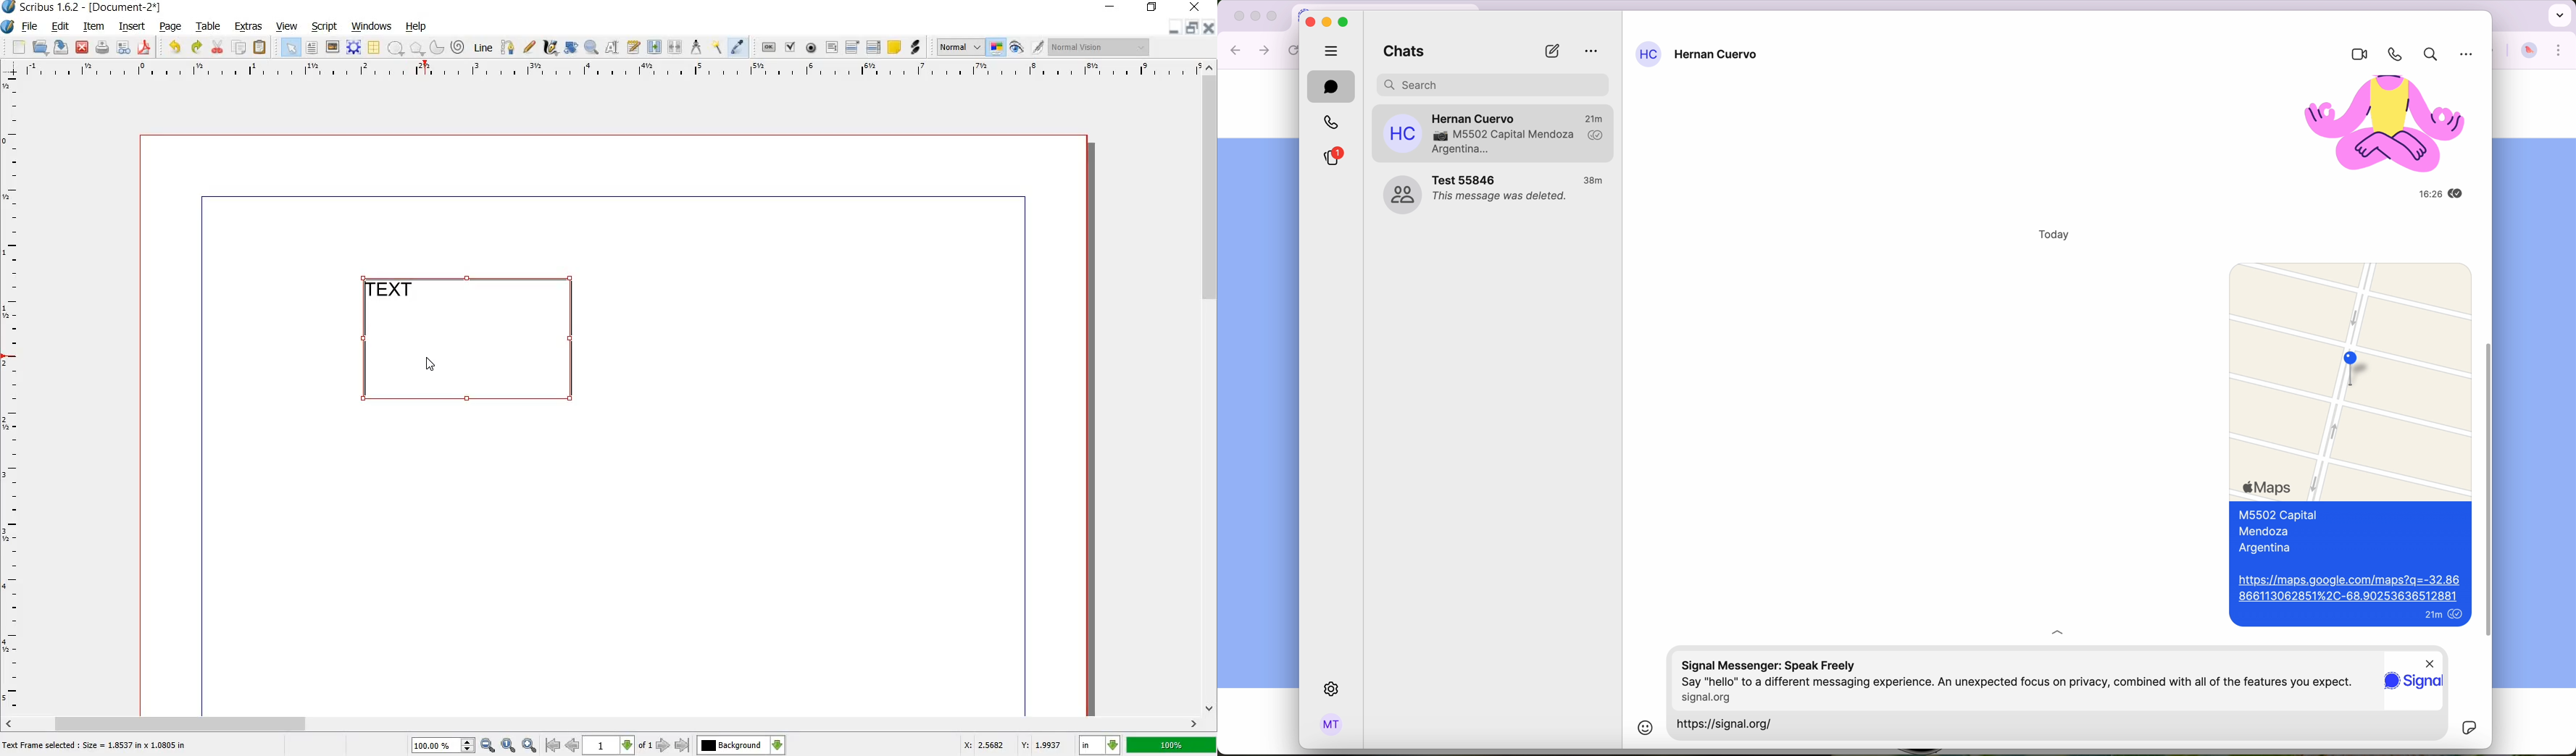 The image size is (2576, 756). Describe the element at coordinates (1253, 17) in the screenshot. I see `screen buttons` at that location.